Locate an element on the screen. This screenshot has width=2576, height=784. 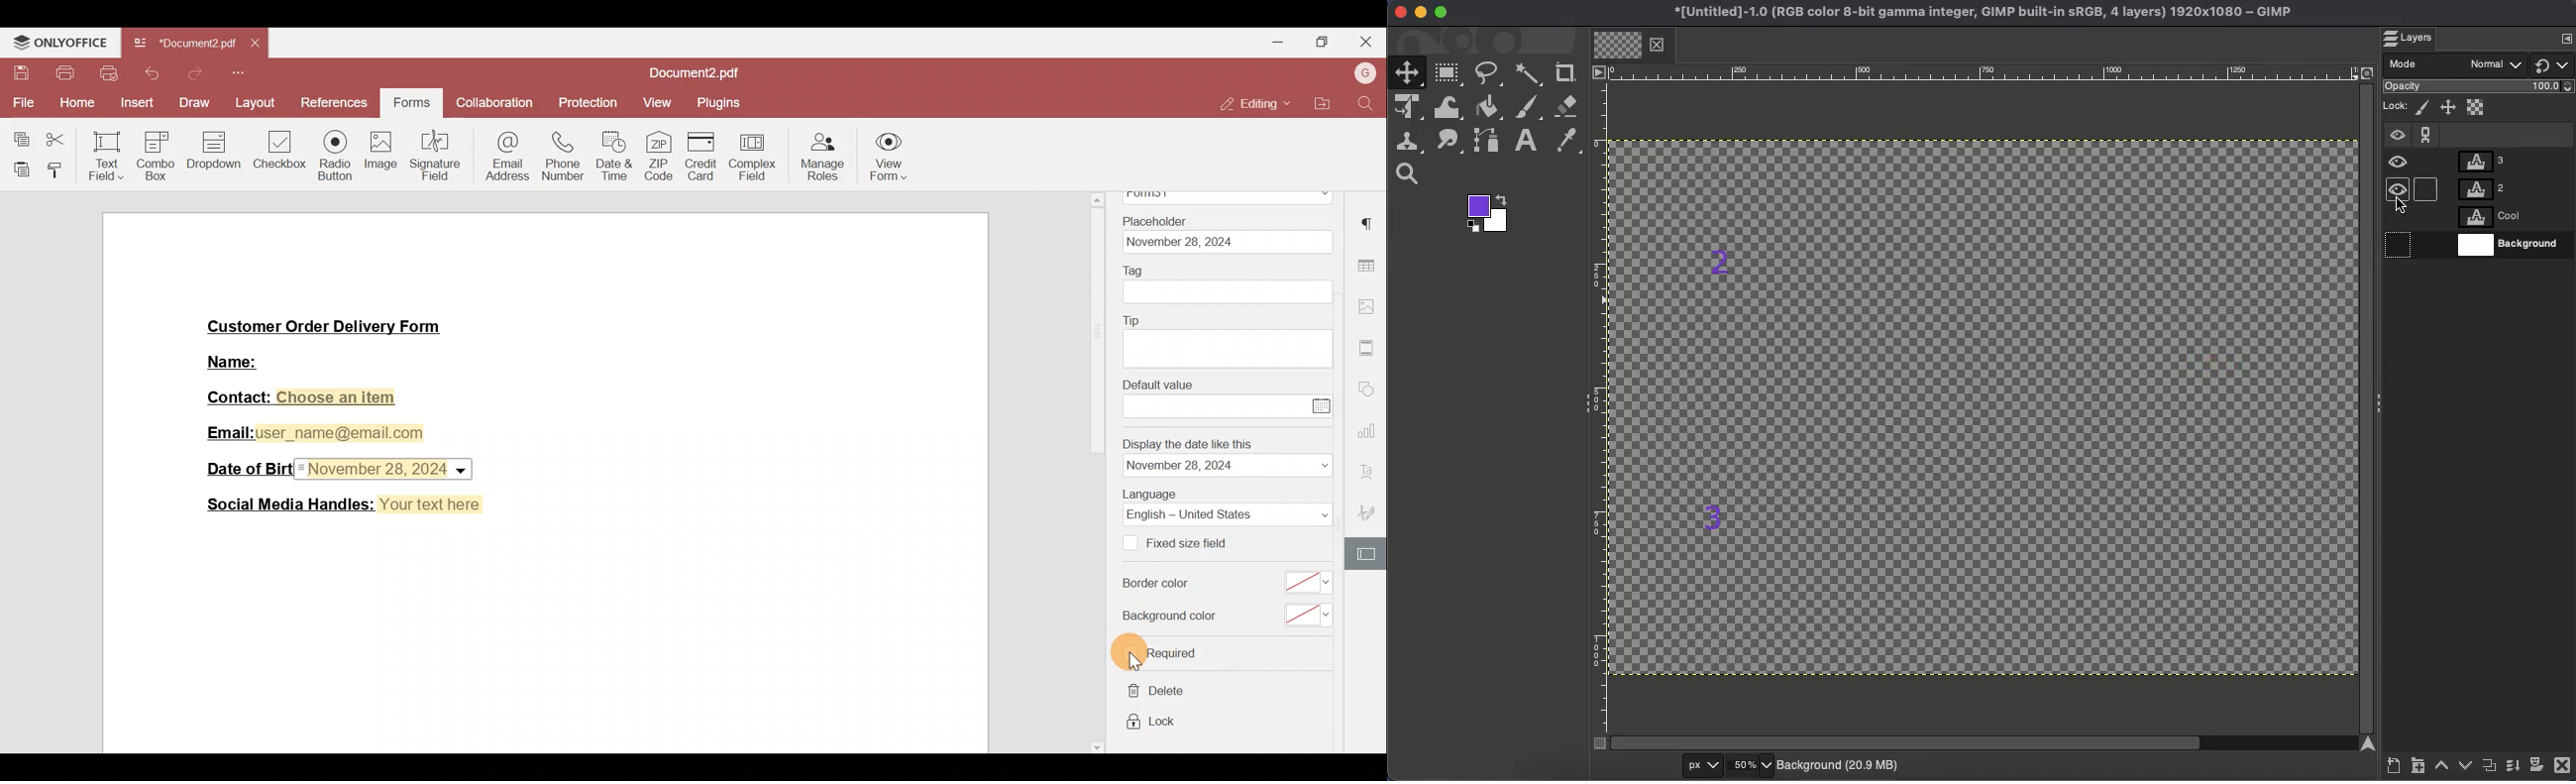
Checkbox  is located at coordinates (1131, 653).